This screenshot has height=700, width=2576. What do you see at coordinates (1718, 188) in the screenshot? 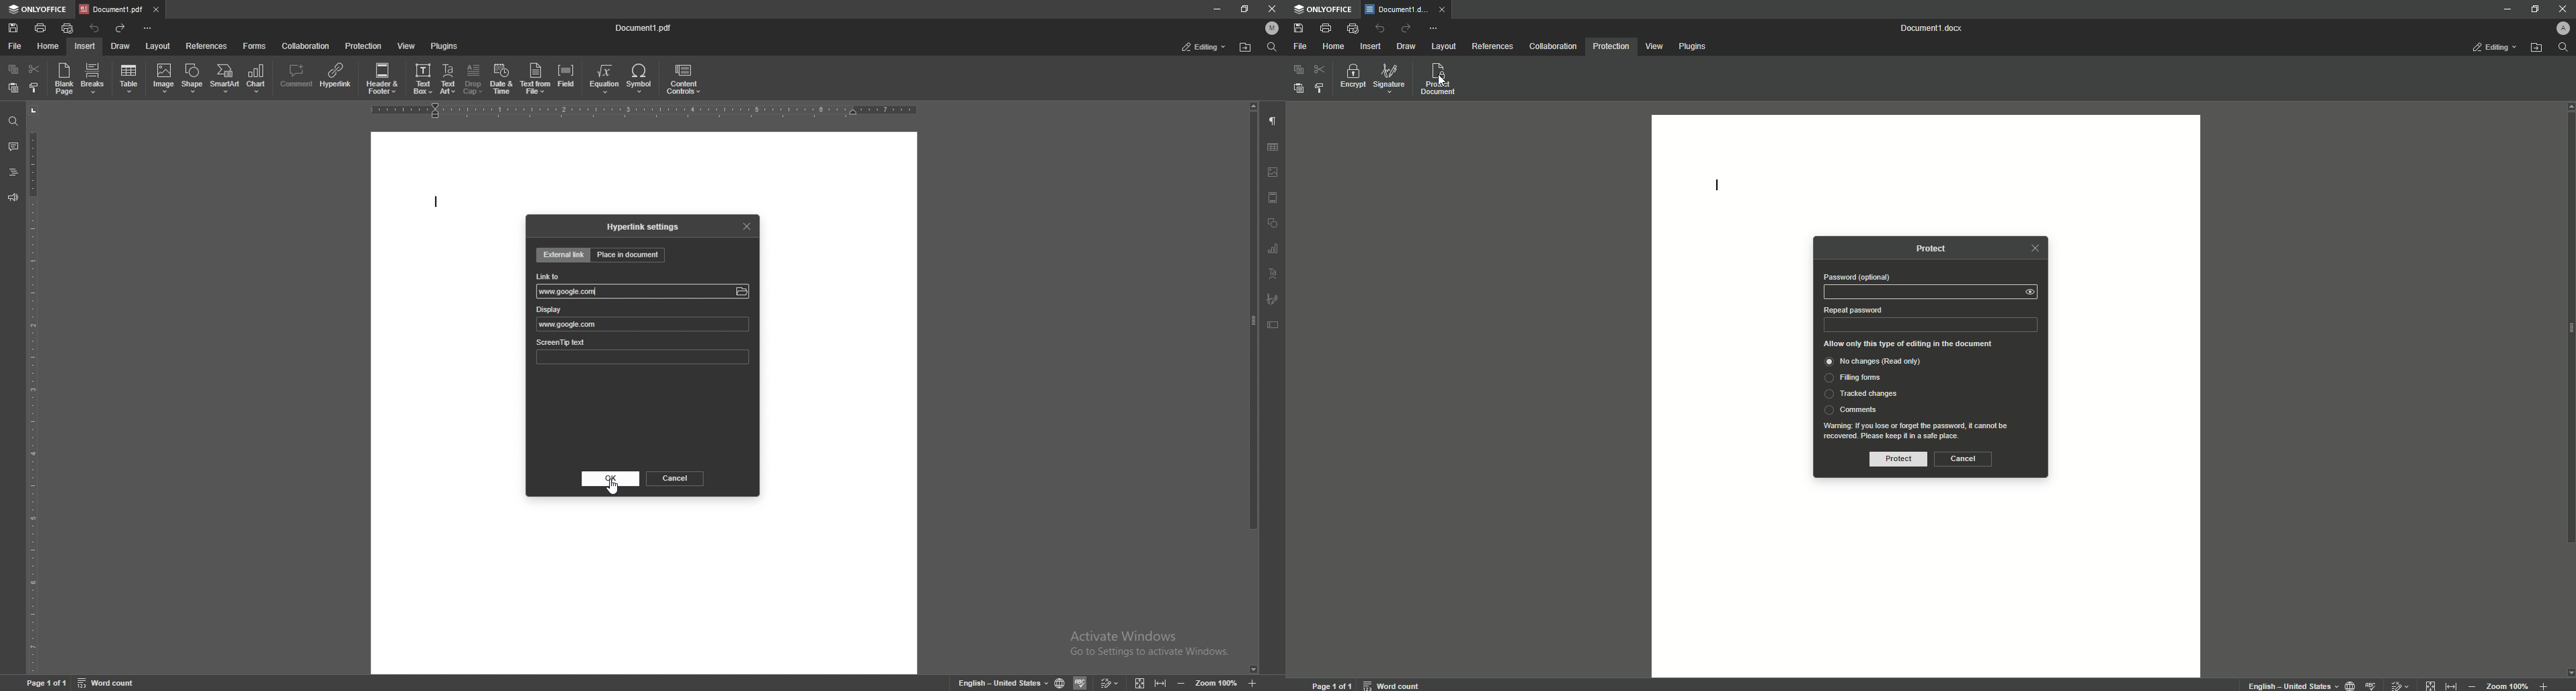
I see `Text line` at bounding box center [1718, 188].